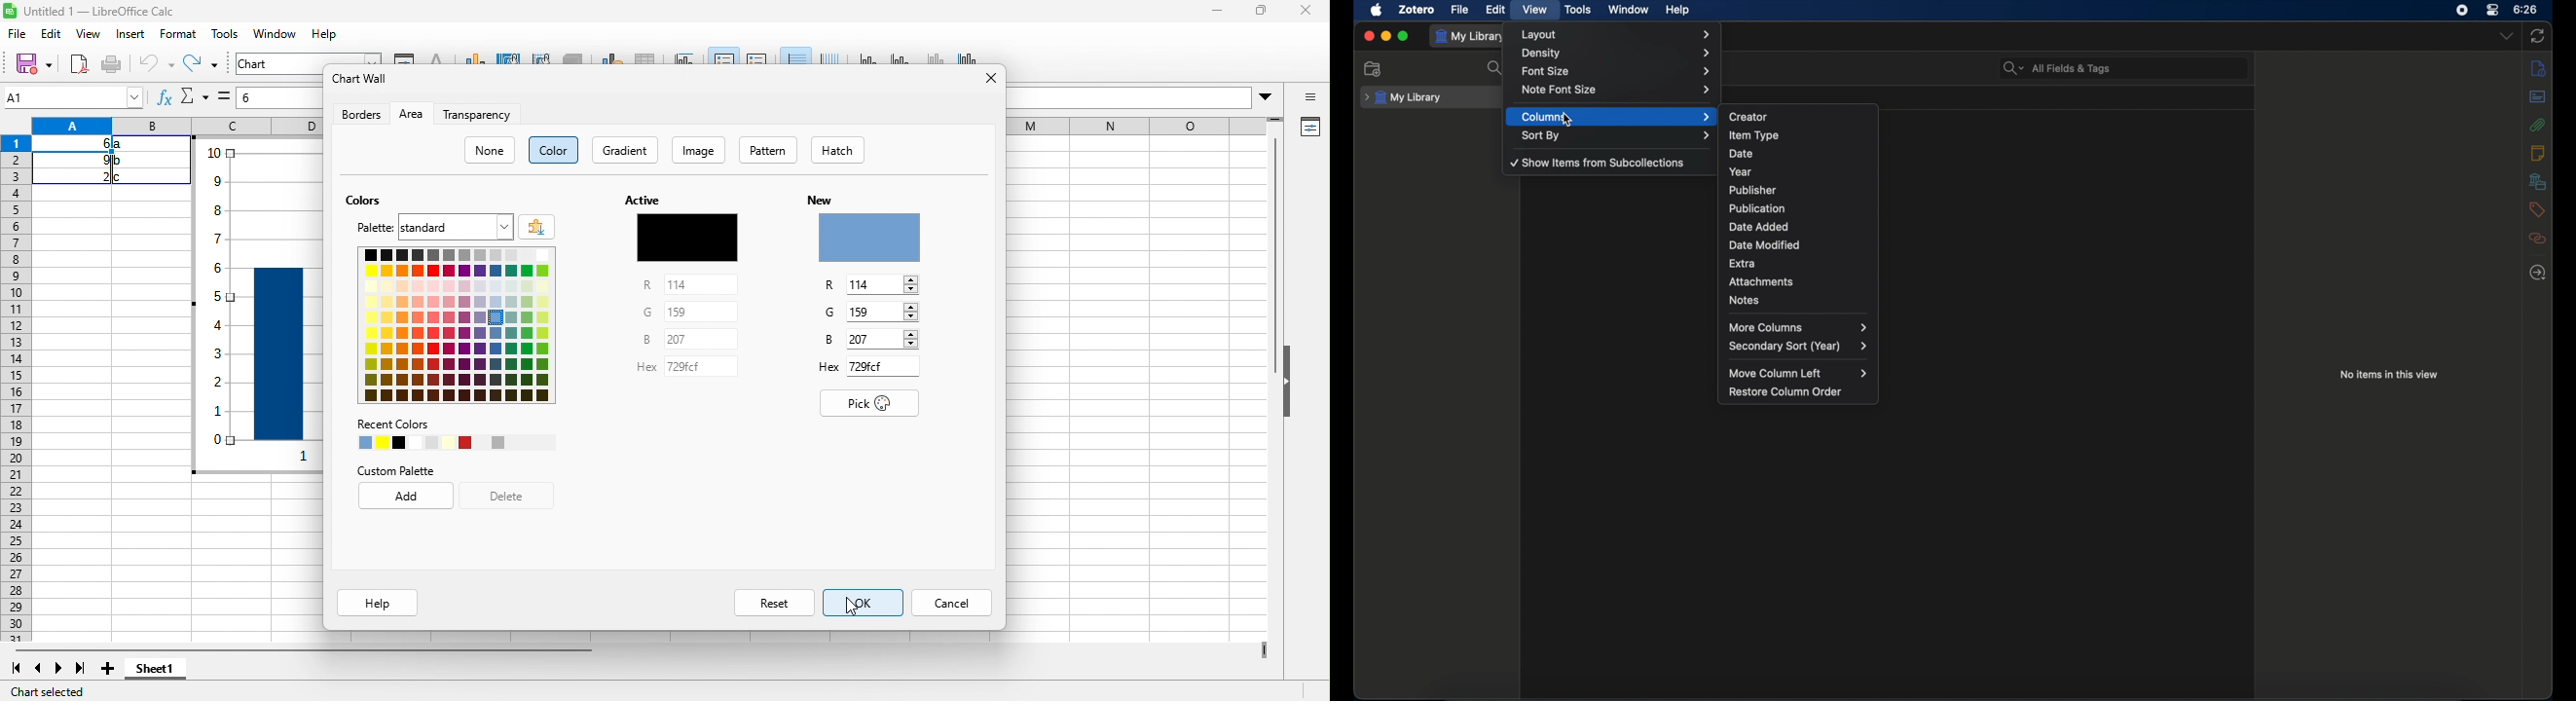 The width and height of the screenshot is (2576, 728). What do you see at coordinates (396, 423) in the screenshot?
I see `recent colors` at bounding box center [396, 423].